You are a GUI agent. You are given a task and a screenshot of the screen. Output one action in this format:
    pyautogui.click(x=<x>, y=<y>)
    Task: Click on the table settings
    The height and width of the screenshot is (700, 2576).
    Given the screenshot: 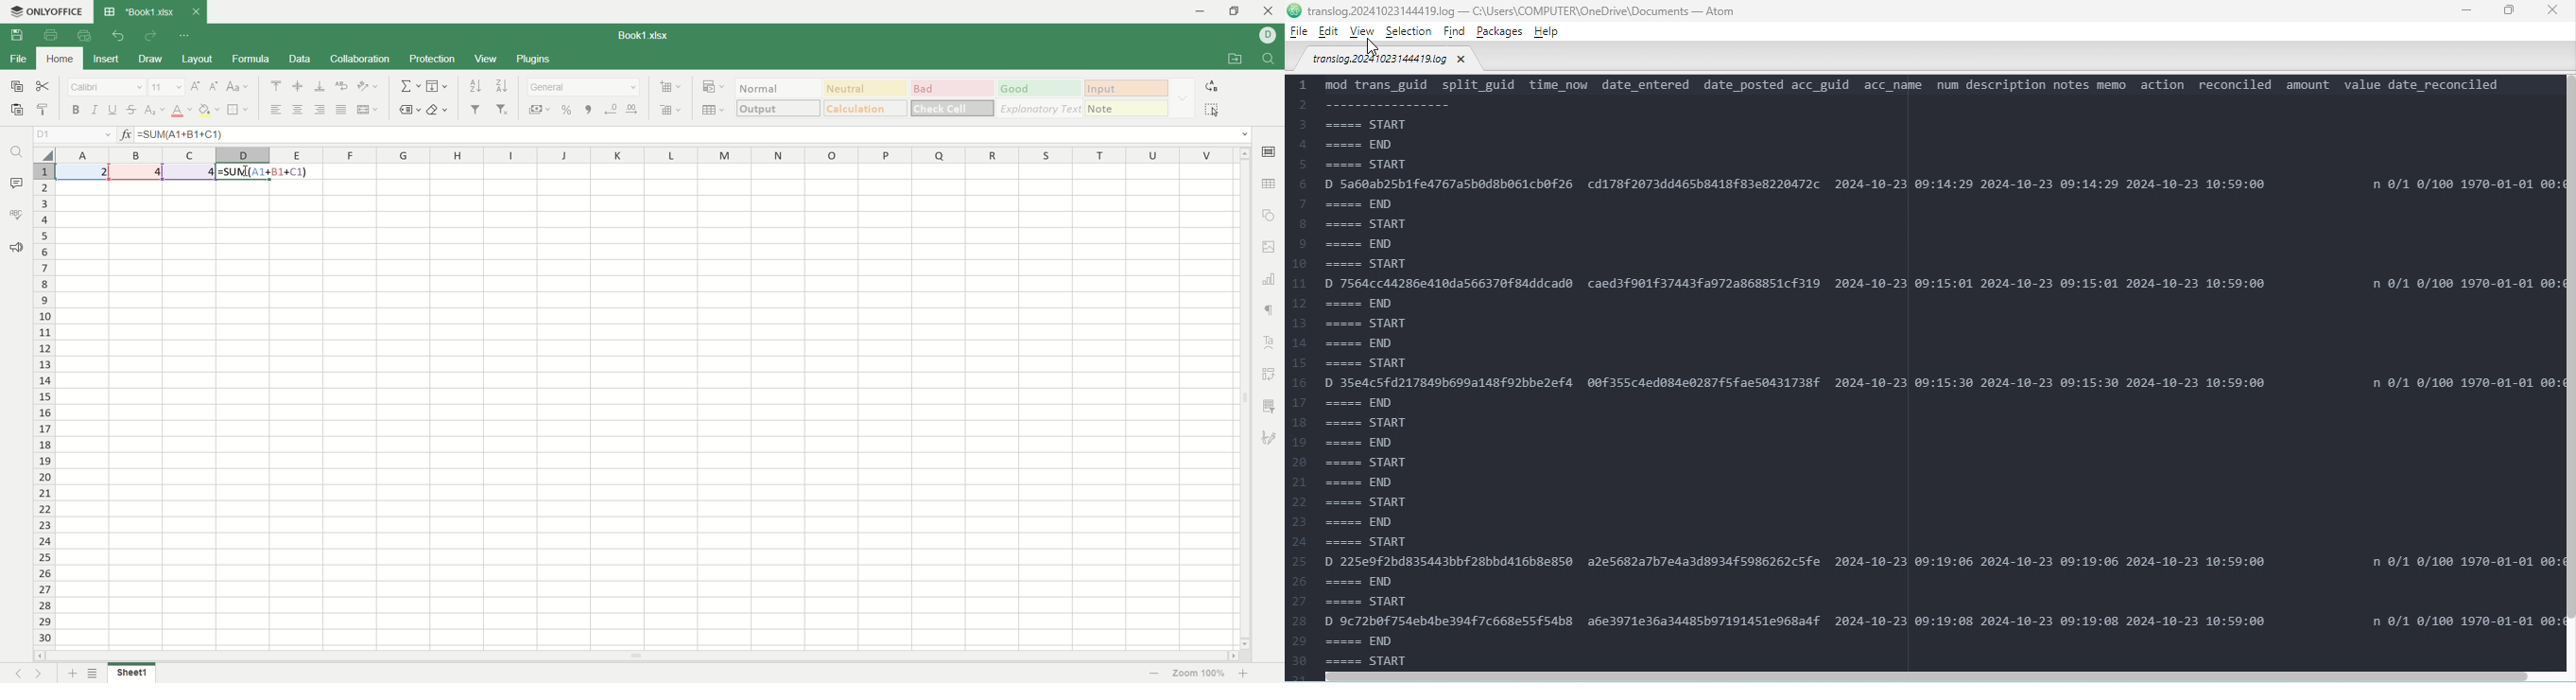 What is the action you would take?
    pyautogui.click(x=1268, y=185)
    